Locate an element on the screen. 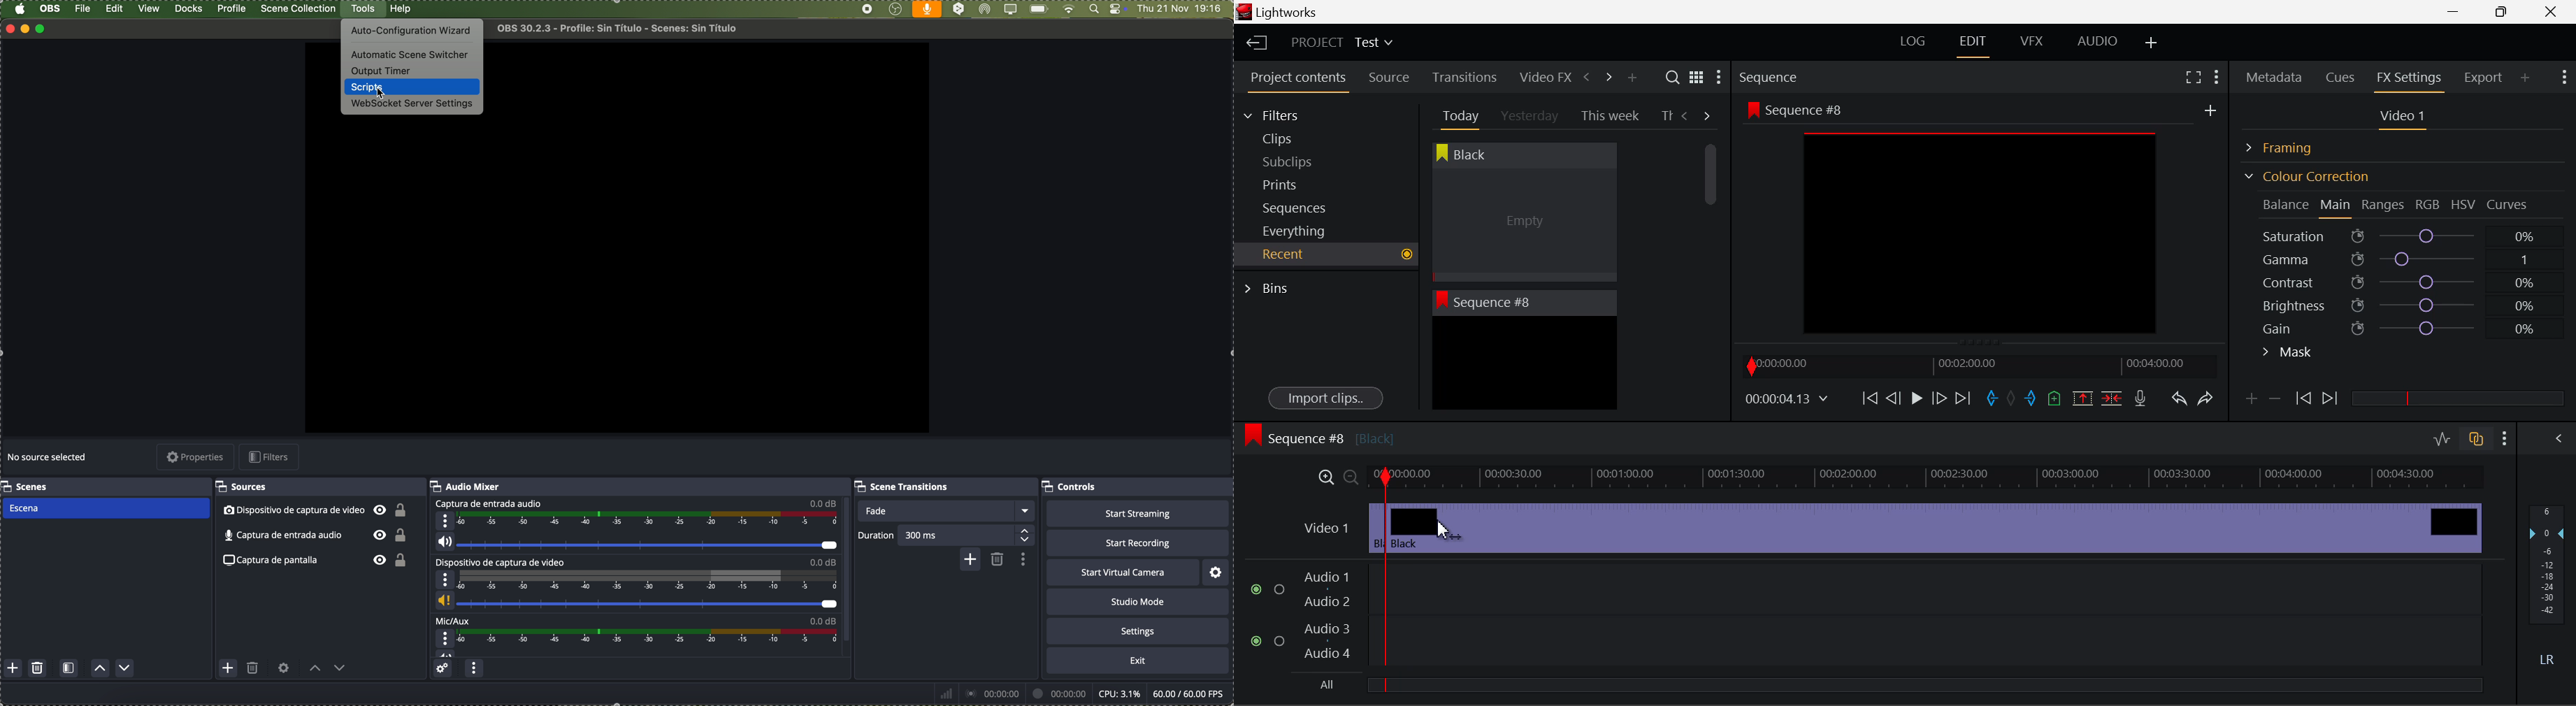 This screenshot has height=728, width=2576. scroll bar is located at coordinates (851, 572).